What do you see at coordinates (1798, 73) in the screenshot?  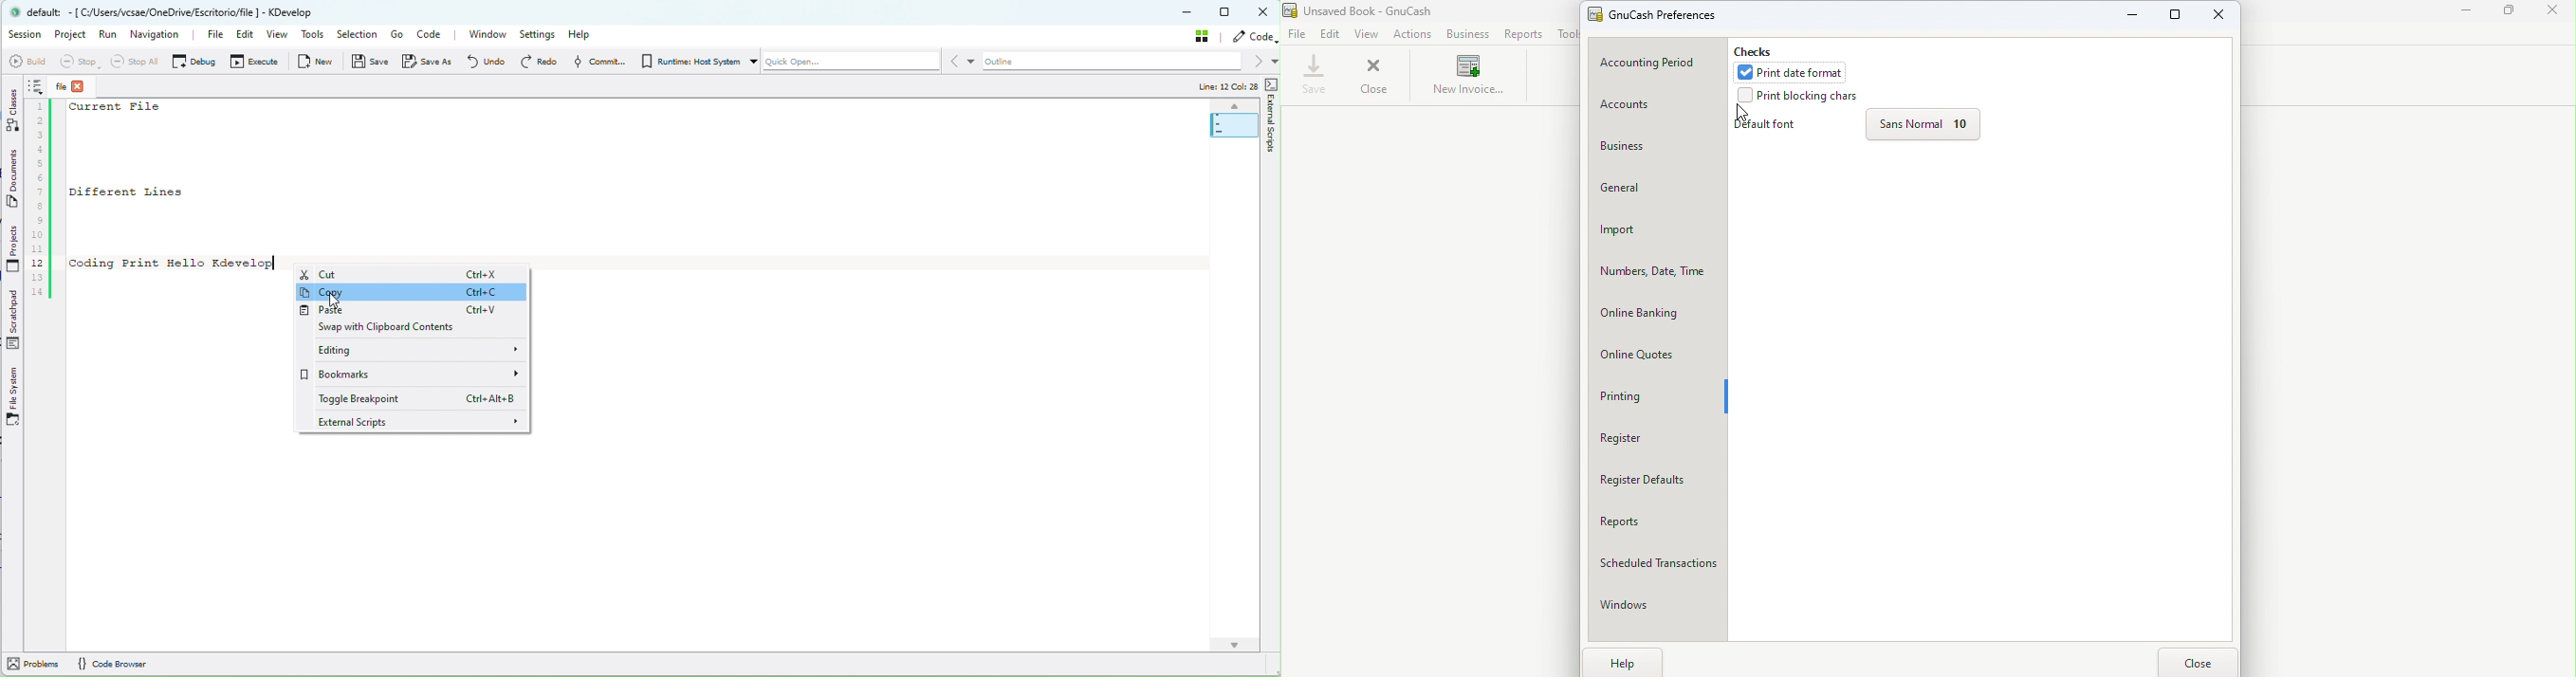 I see `Print date format` at bounding box center [1798, 73].